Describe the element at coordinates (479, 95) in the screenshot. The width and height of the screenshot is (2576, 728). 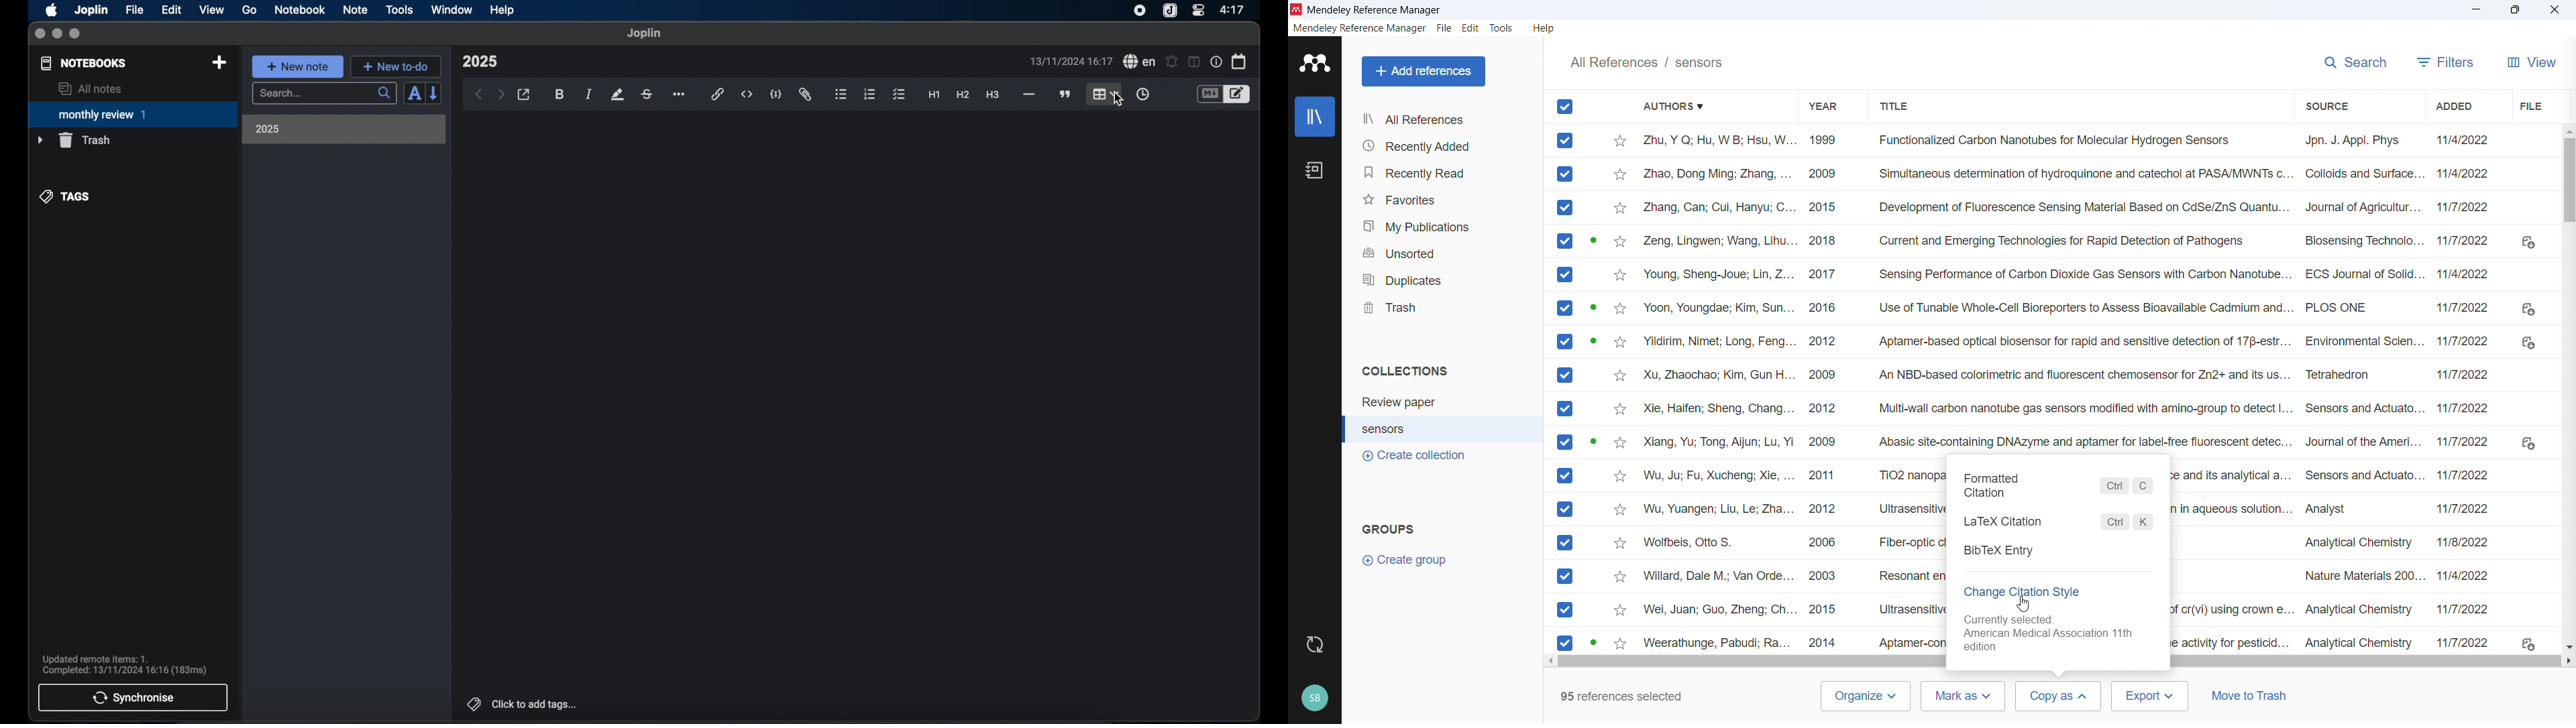
I see `back` at that location.